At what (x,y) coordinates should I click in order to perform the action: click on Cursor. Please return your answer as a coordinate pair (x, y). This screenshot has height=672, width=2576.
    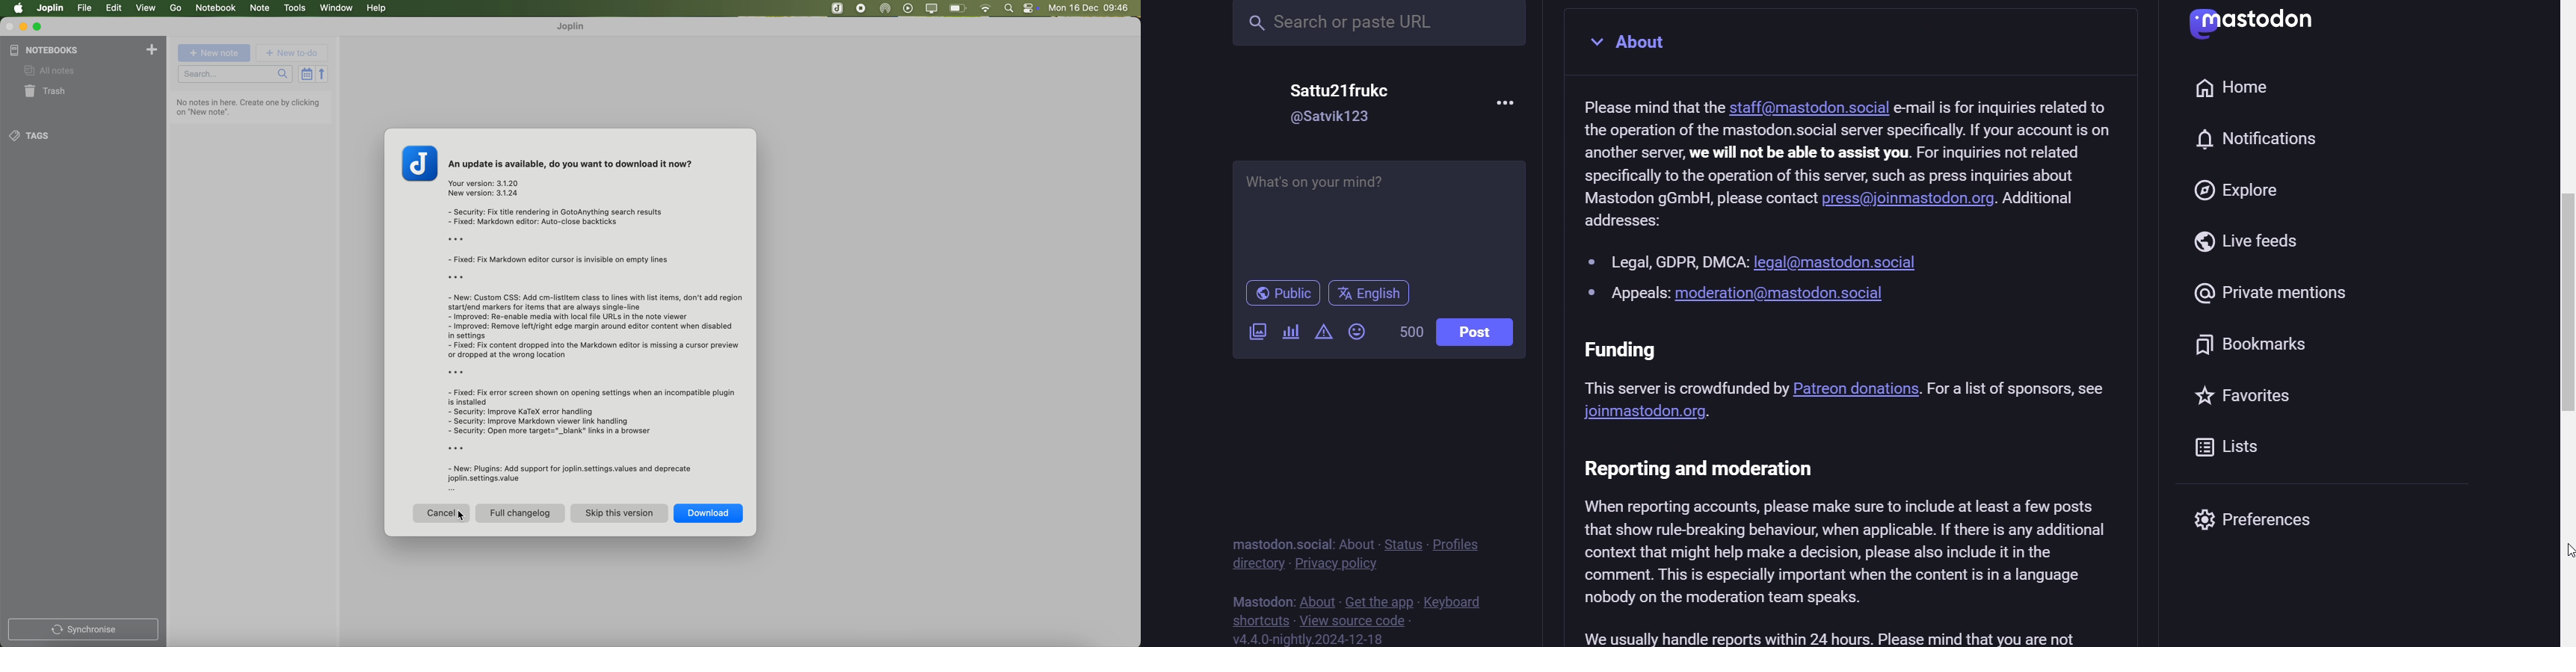
    Looking at the image, I should click on (461, 516).